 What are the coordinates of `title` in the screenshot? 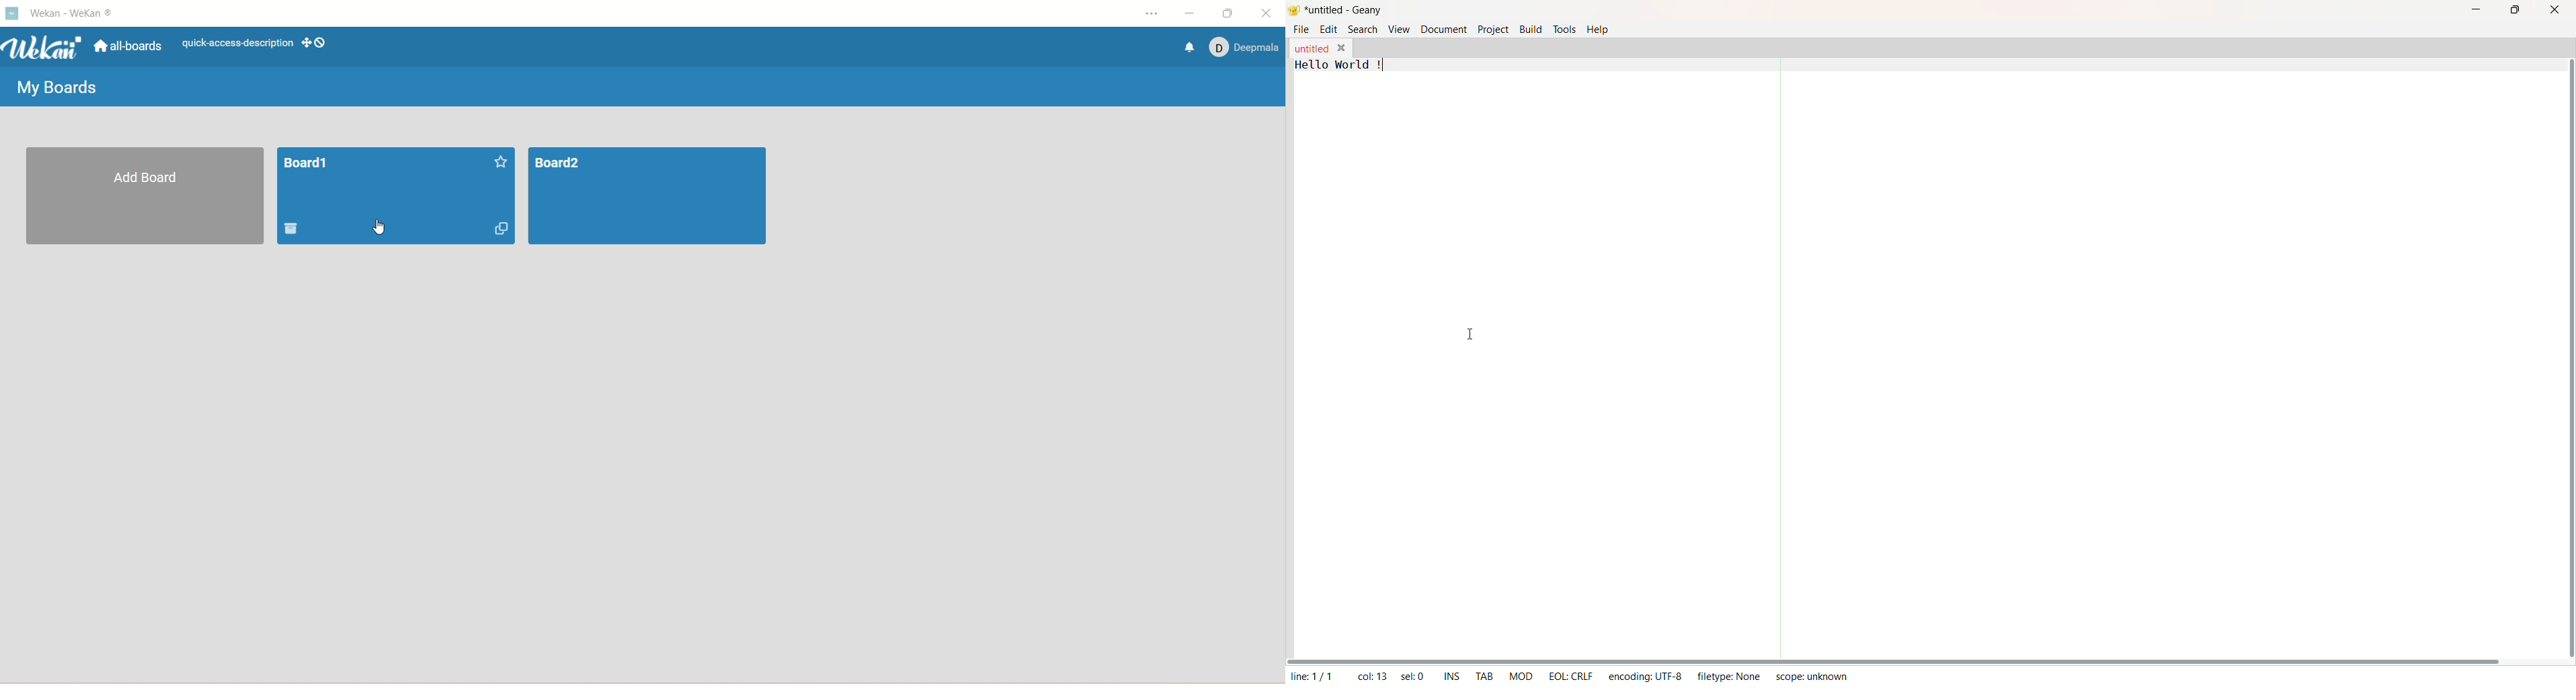 It's located at (306, 162).